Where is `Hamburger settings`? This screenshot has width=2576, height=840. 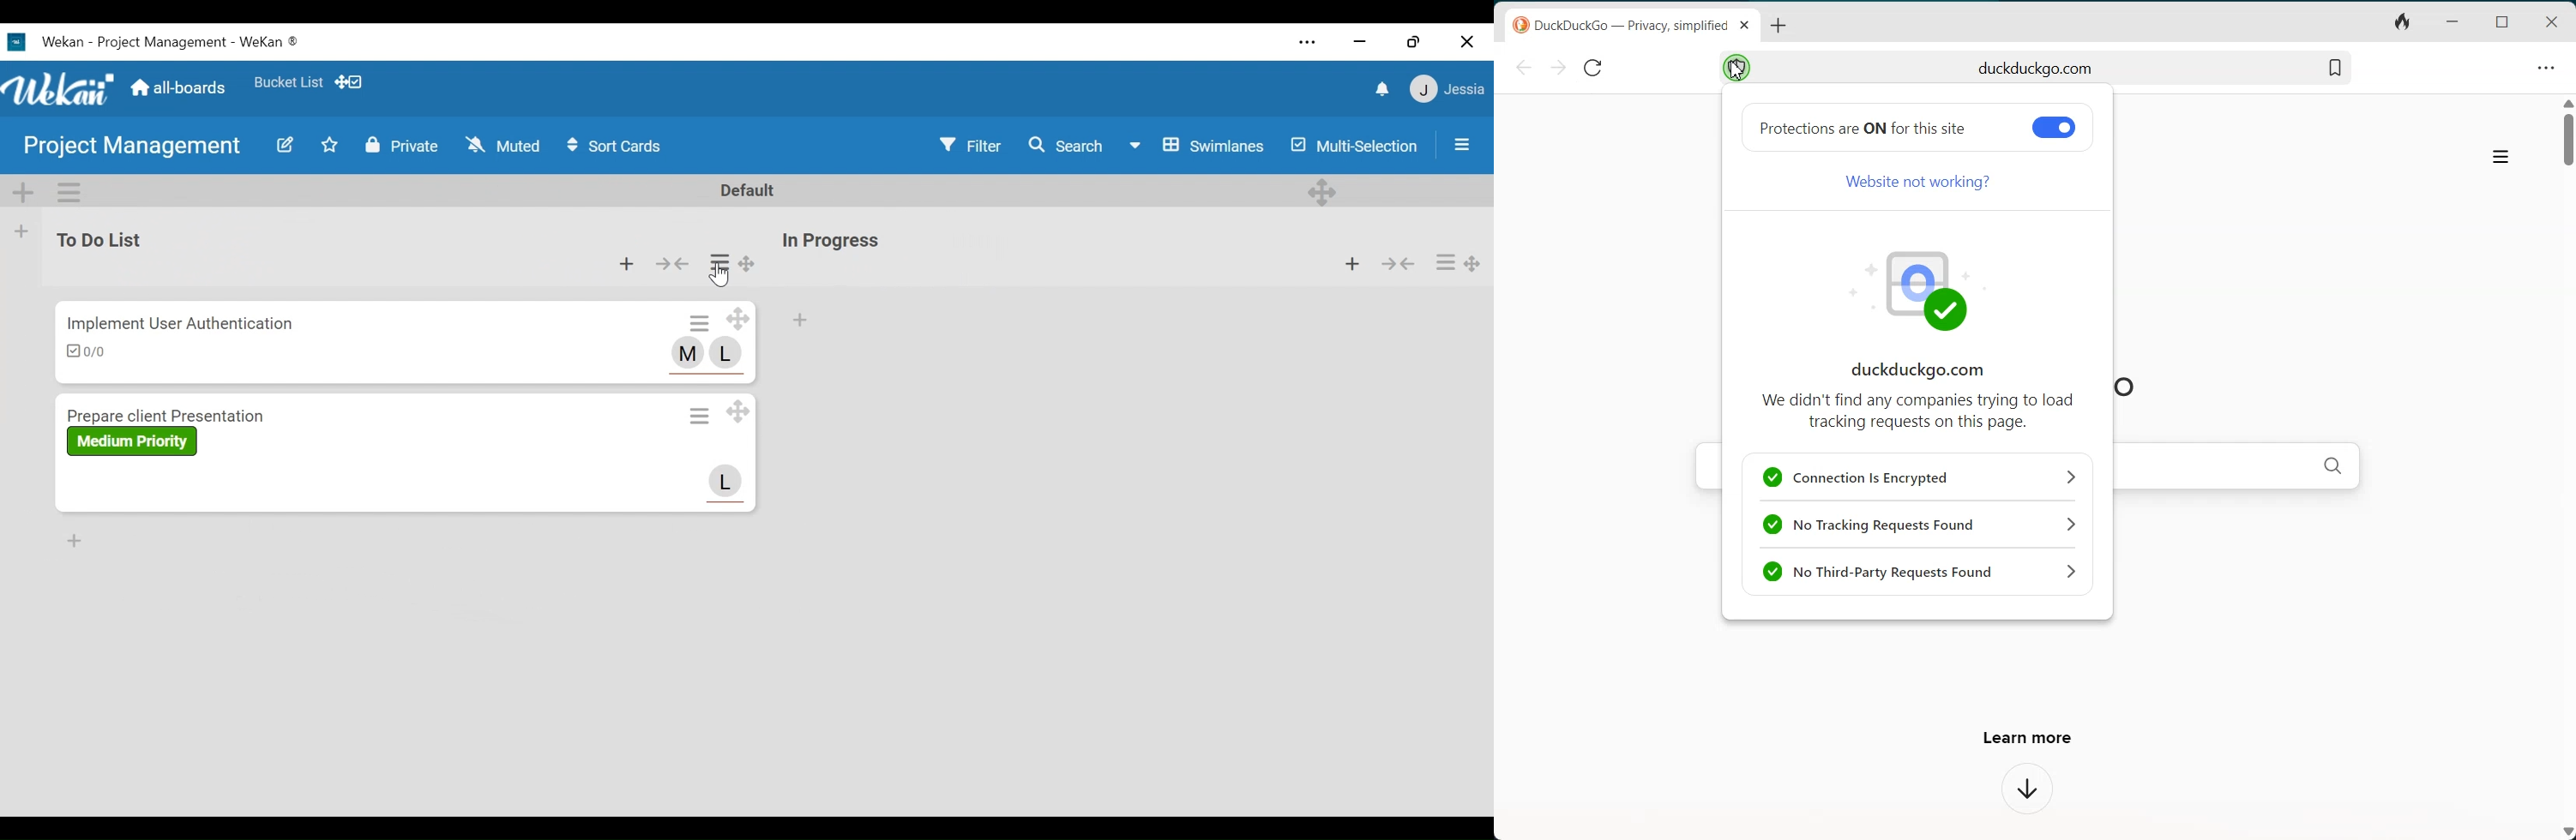
Hamburger settings is located at coordinates (2501, 159).